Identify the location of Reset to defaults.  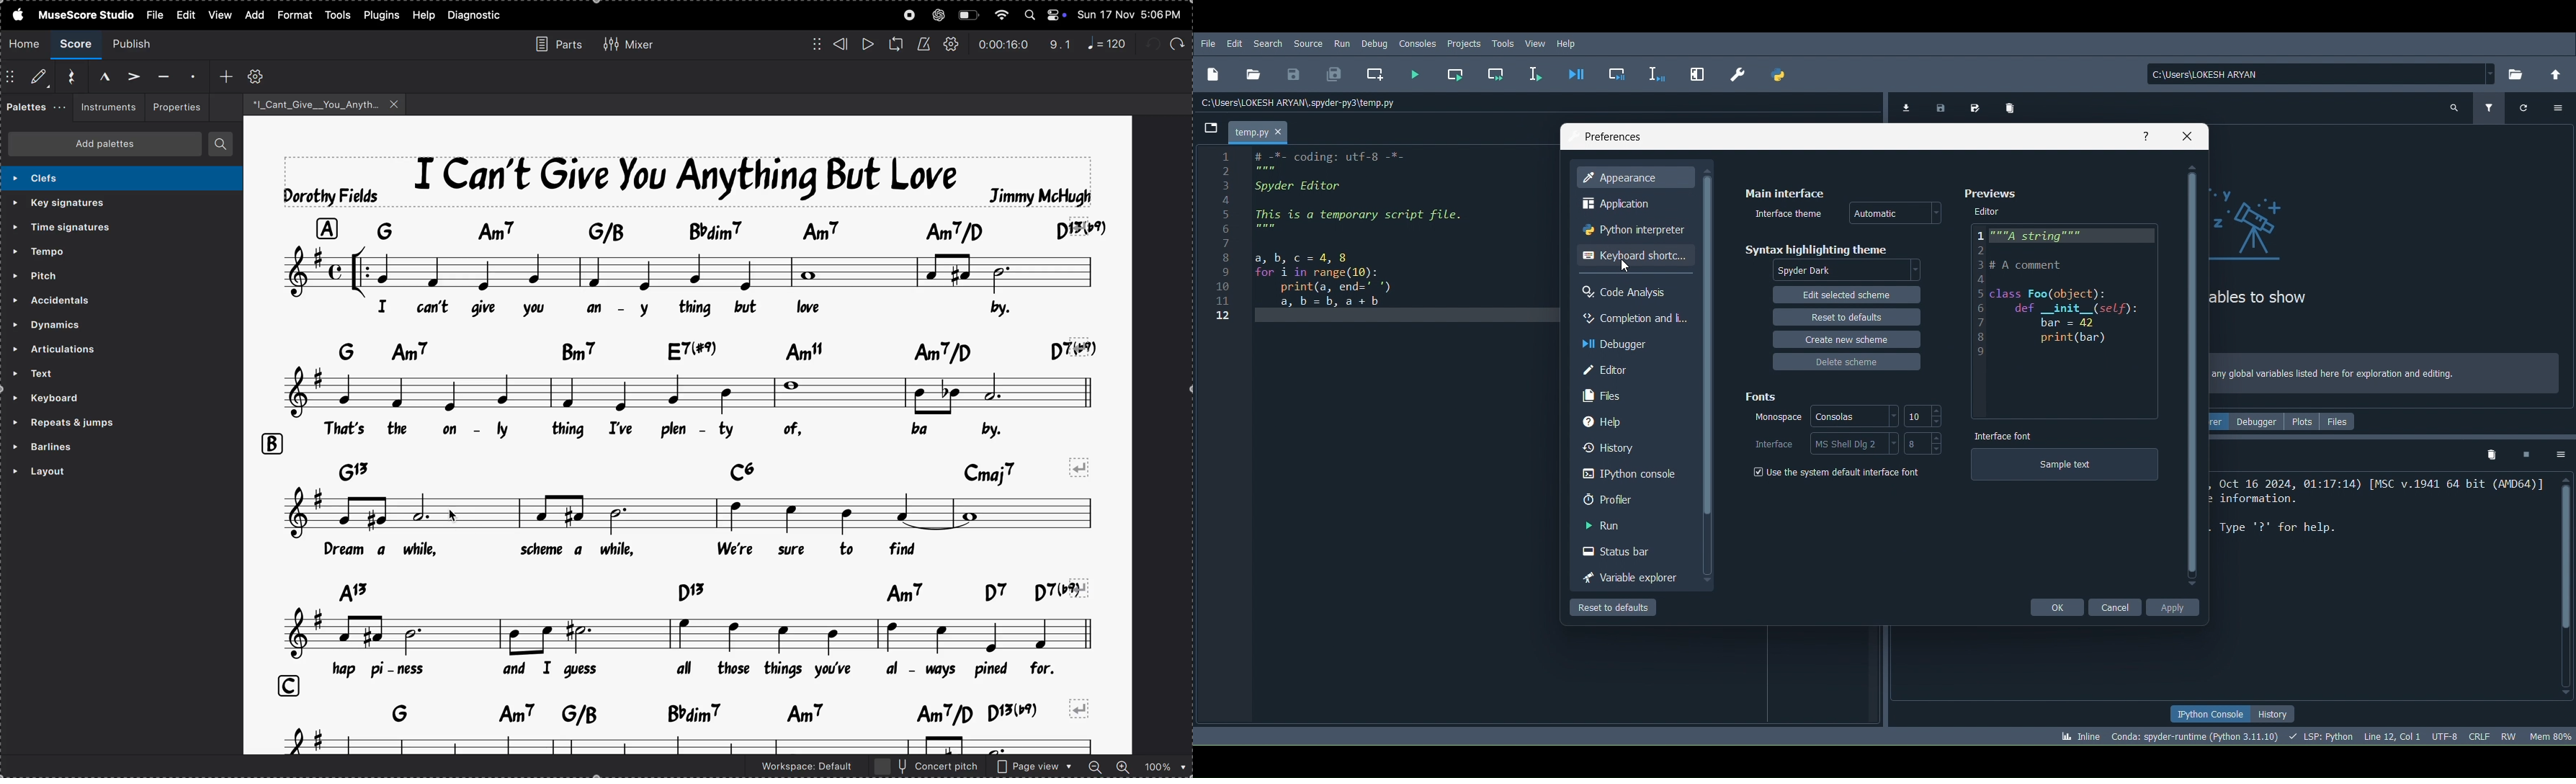
(1614, 607).